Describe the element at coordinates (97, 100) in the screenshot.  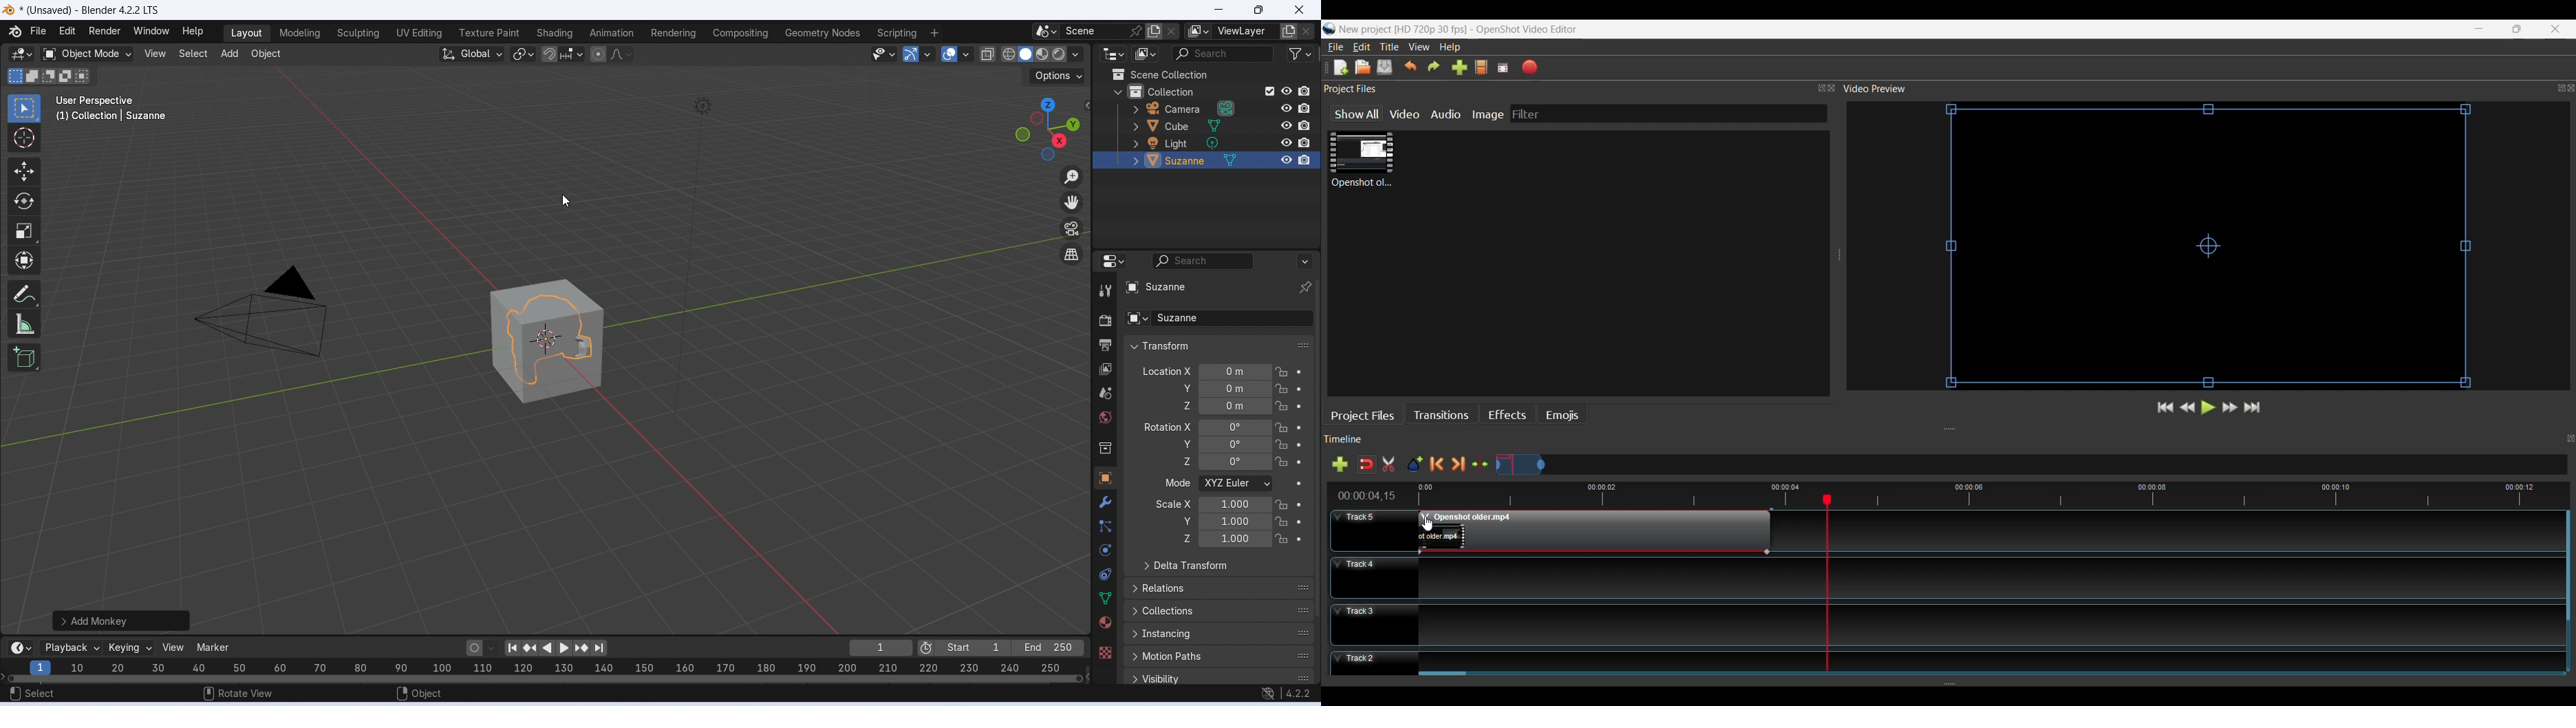
I see `user perspective` at that location.